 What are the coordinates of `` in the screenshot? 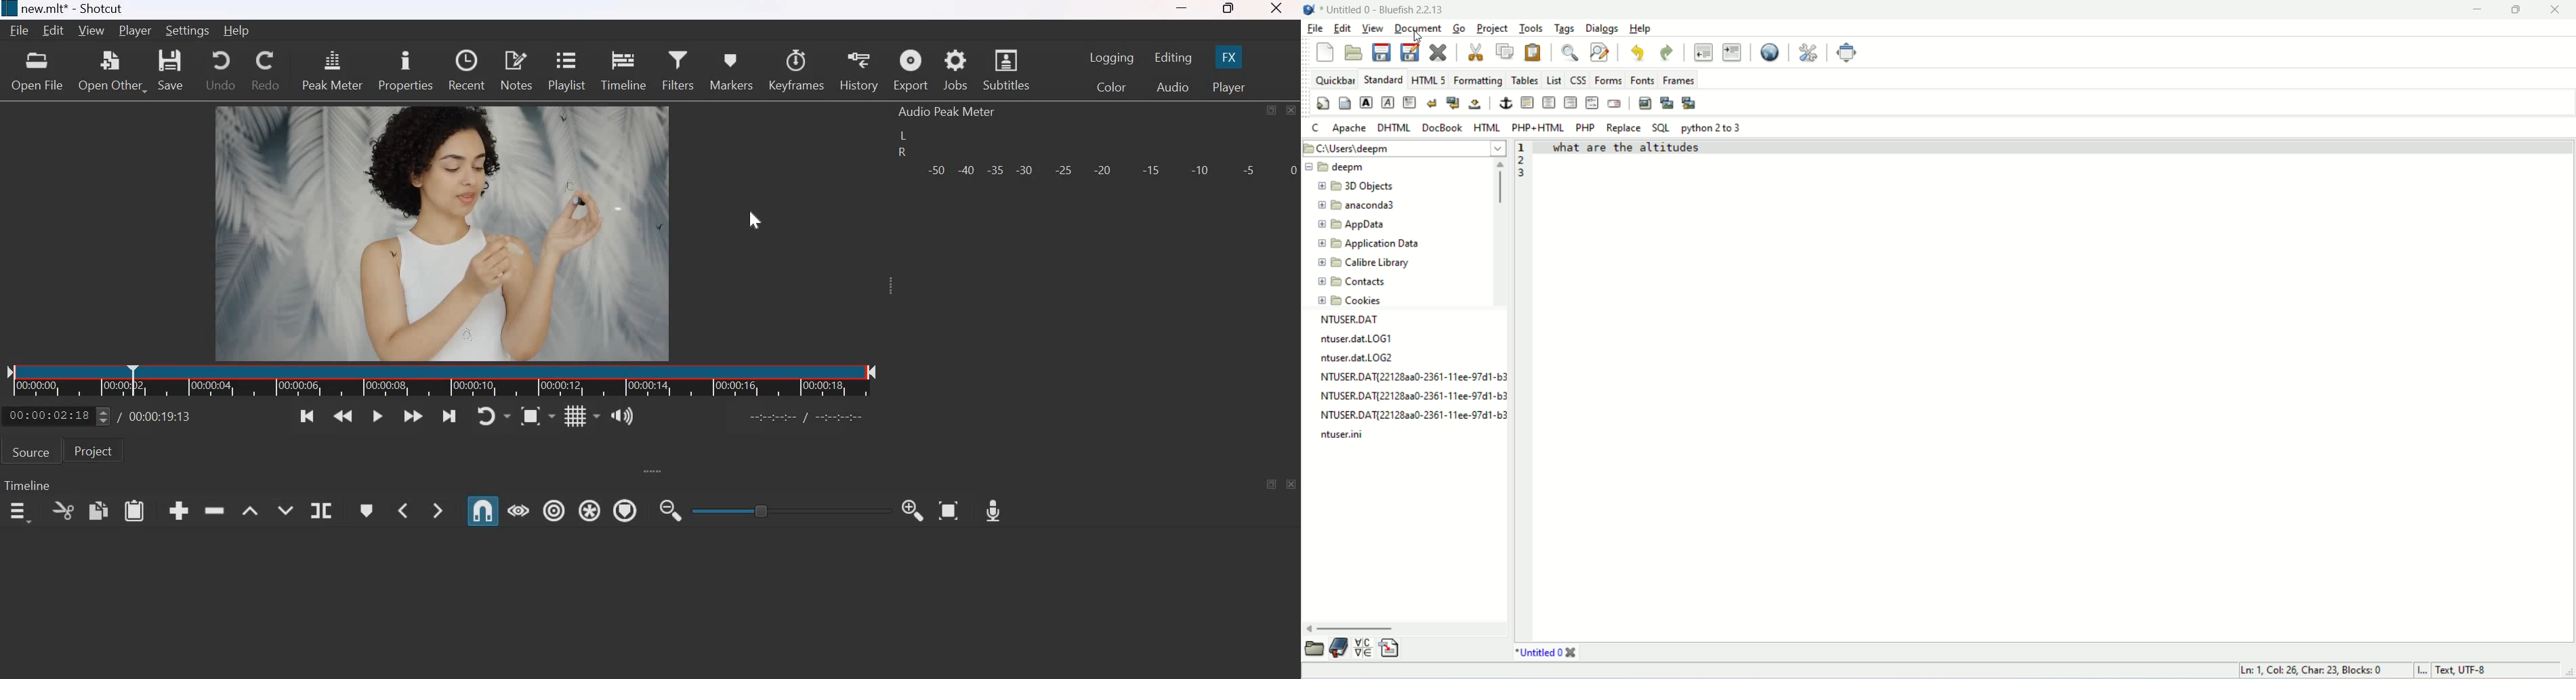 It's located at (38, 72).